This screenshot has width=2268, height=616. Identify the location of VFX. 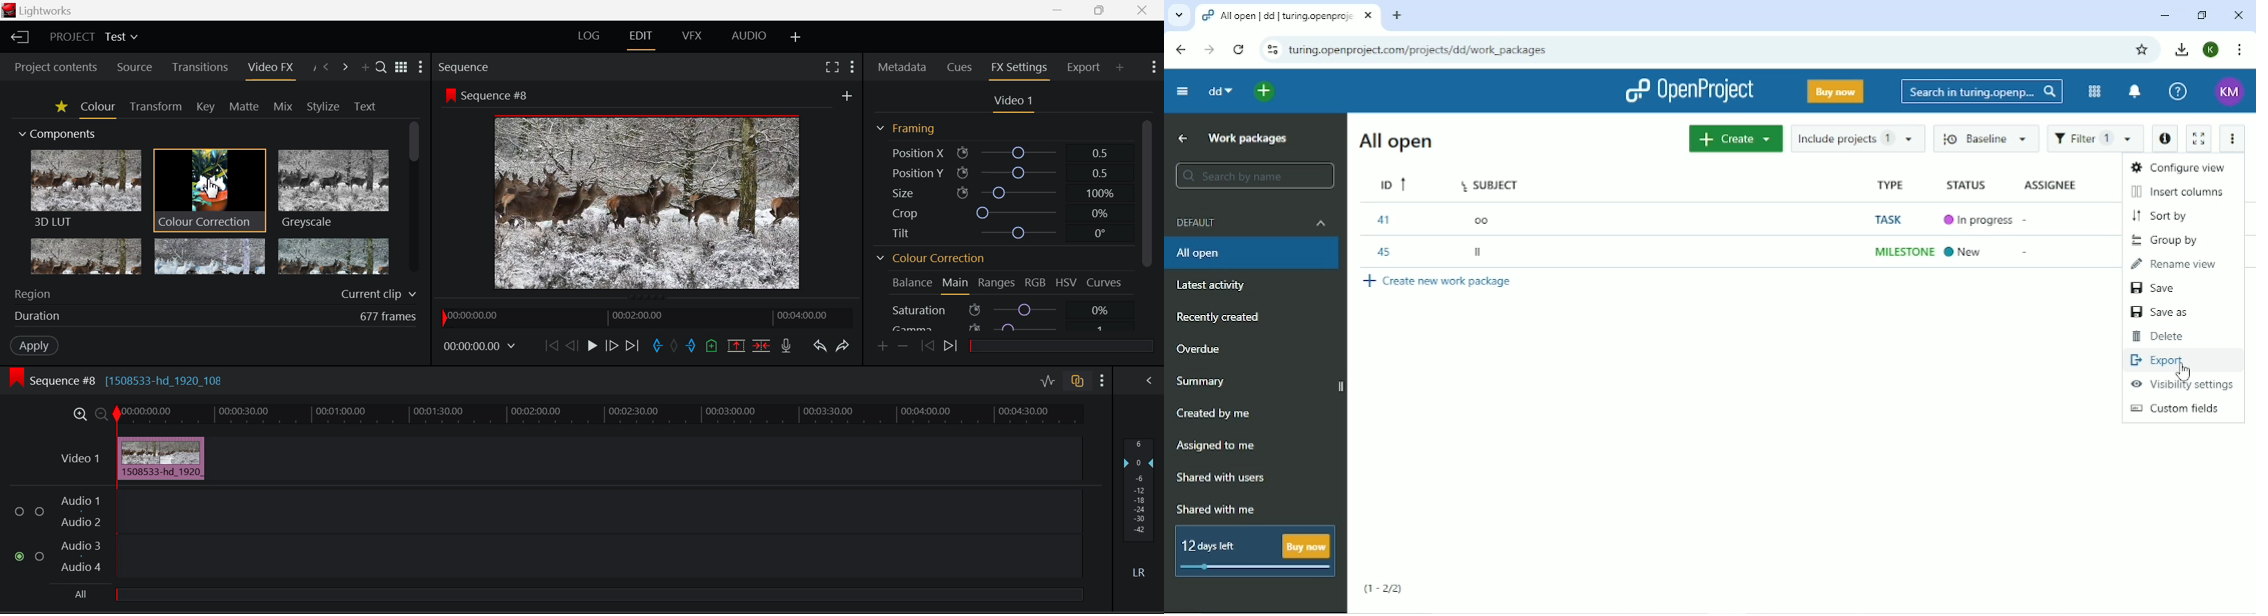
(692, 37).